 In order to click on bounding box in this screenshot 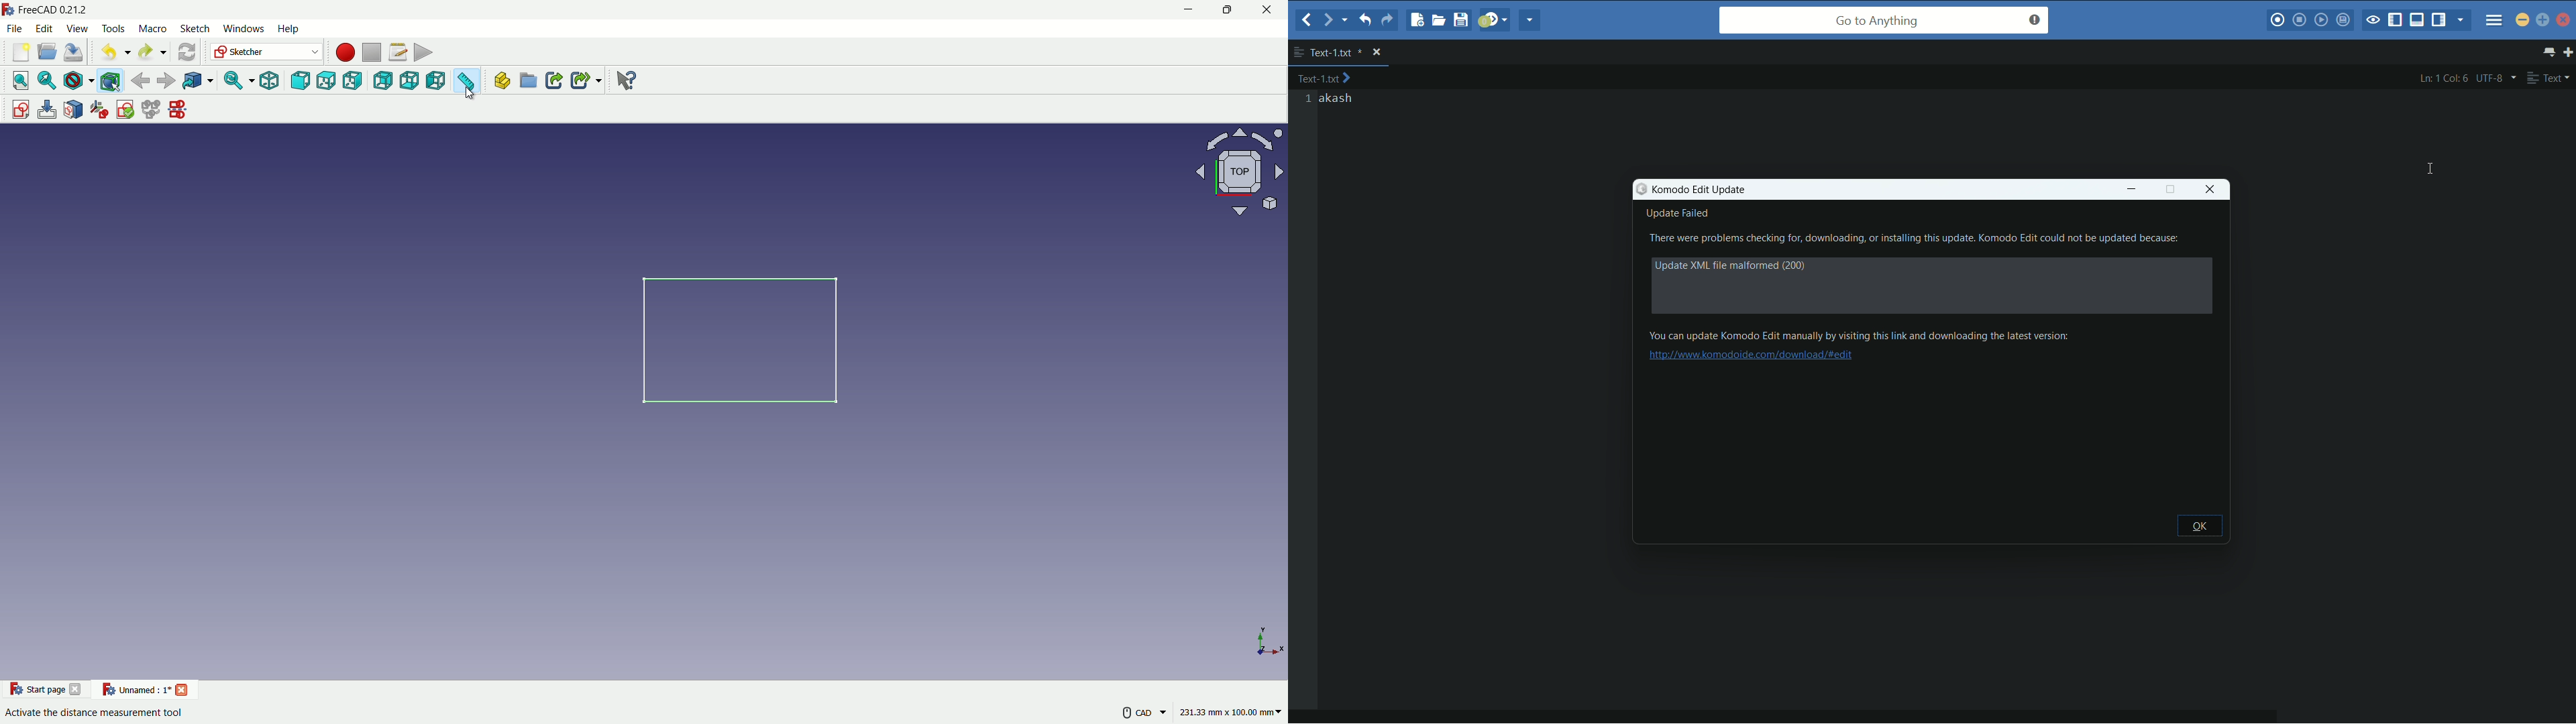, I will do `click(112, 80)`.